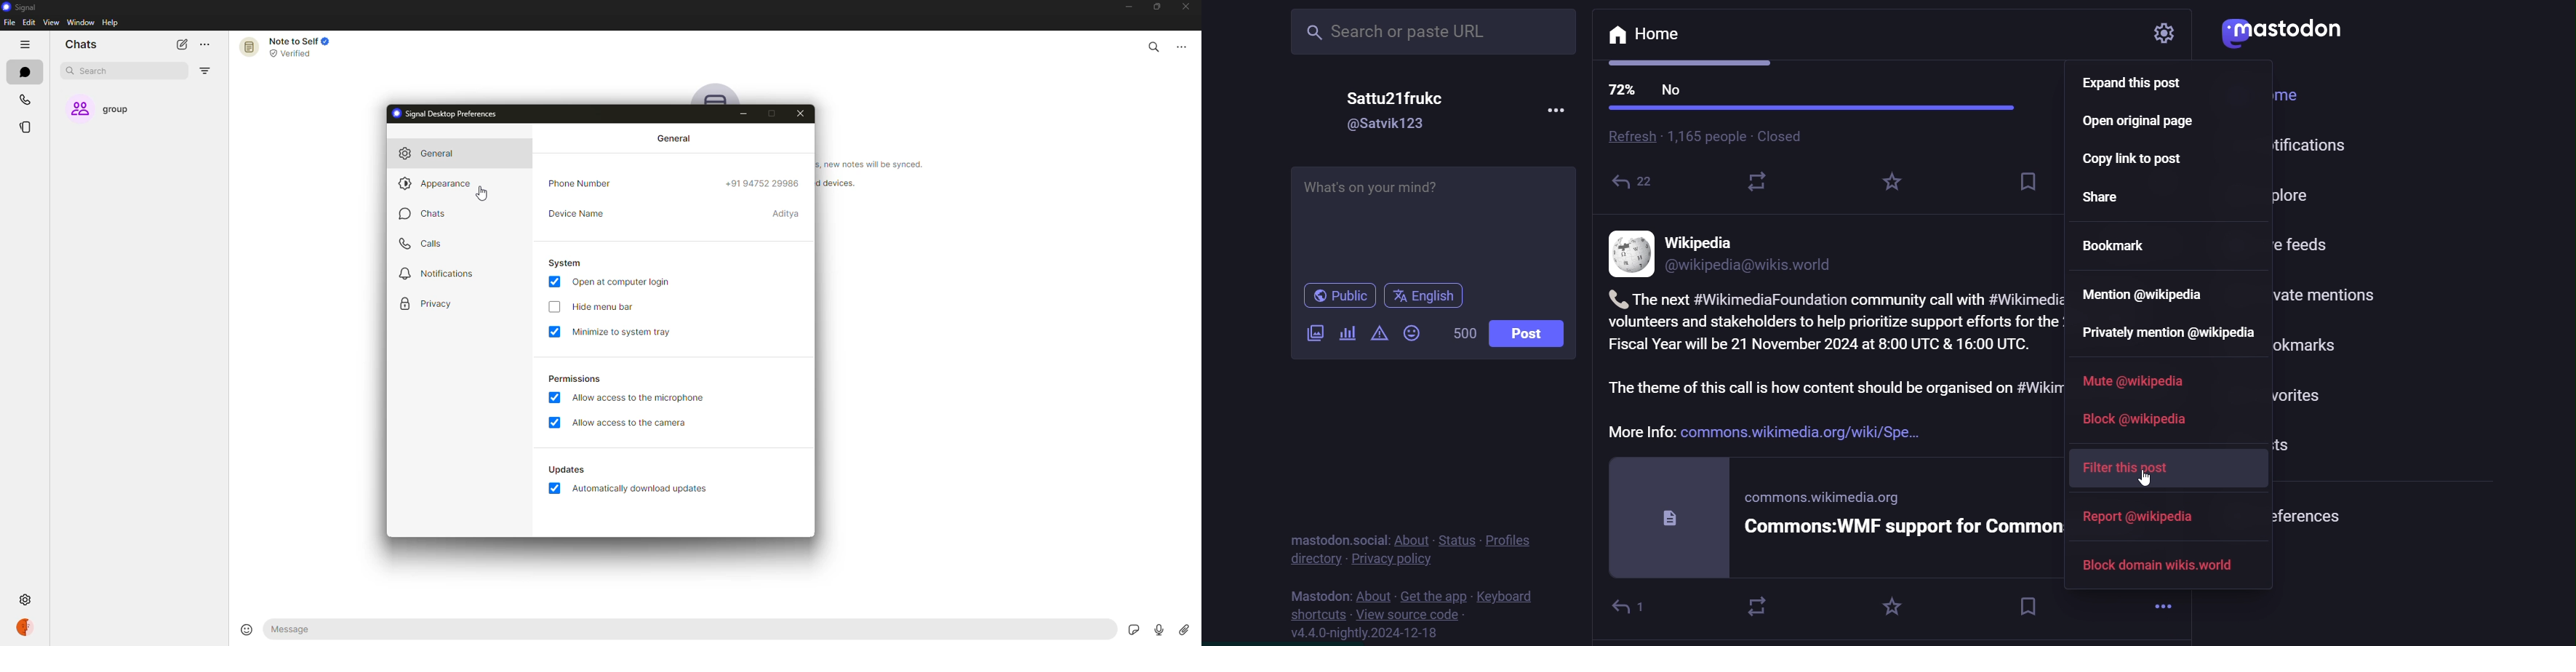  Describe the element at coordinates (1315, 595) in the screenshot. I see `mastodon` at that location.